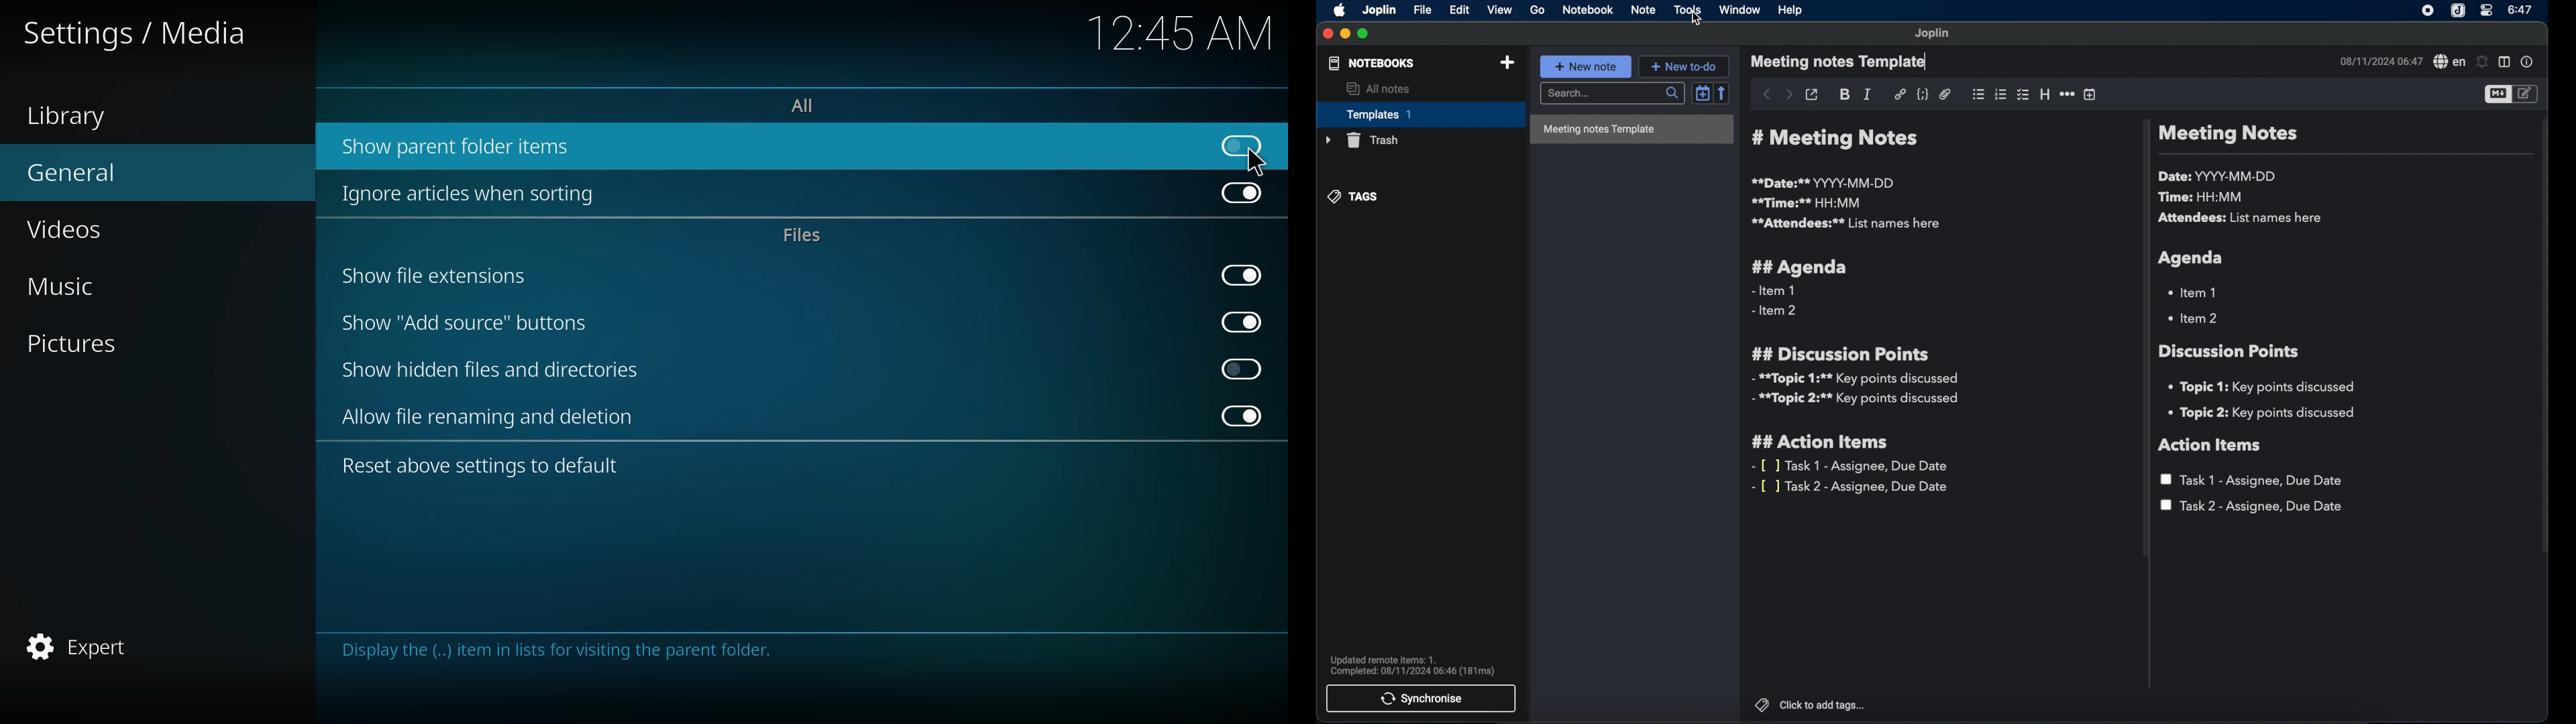 The height and width of the screenshot is (728, 2576). What do you see at coordinates (1811, 94) in the screenshot?
I see `toggle external editing` at bounding box center [1811, 94].